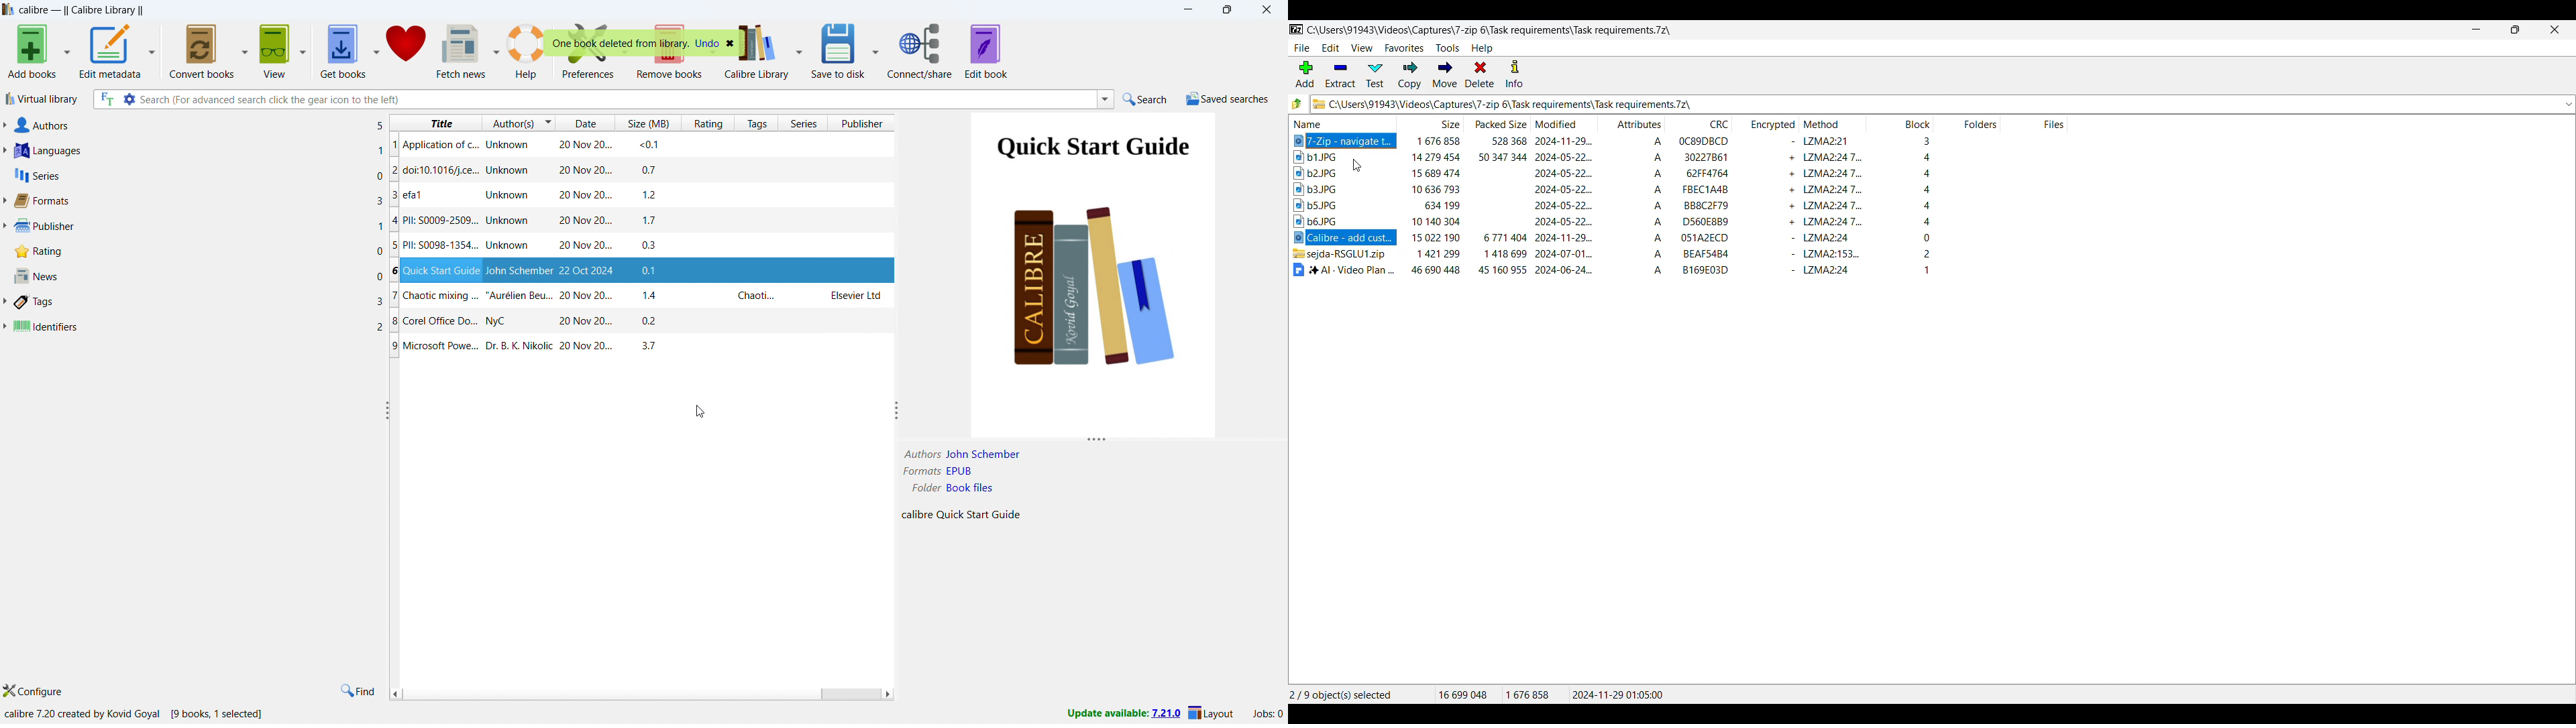  Describe the element at coordinates (888, 695) in the screenshot. I see `scroll right` at that location.